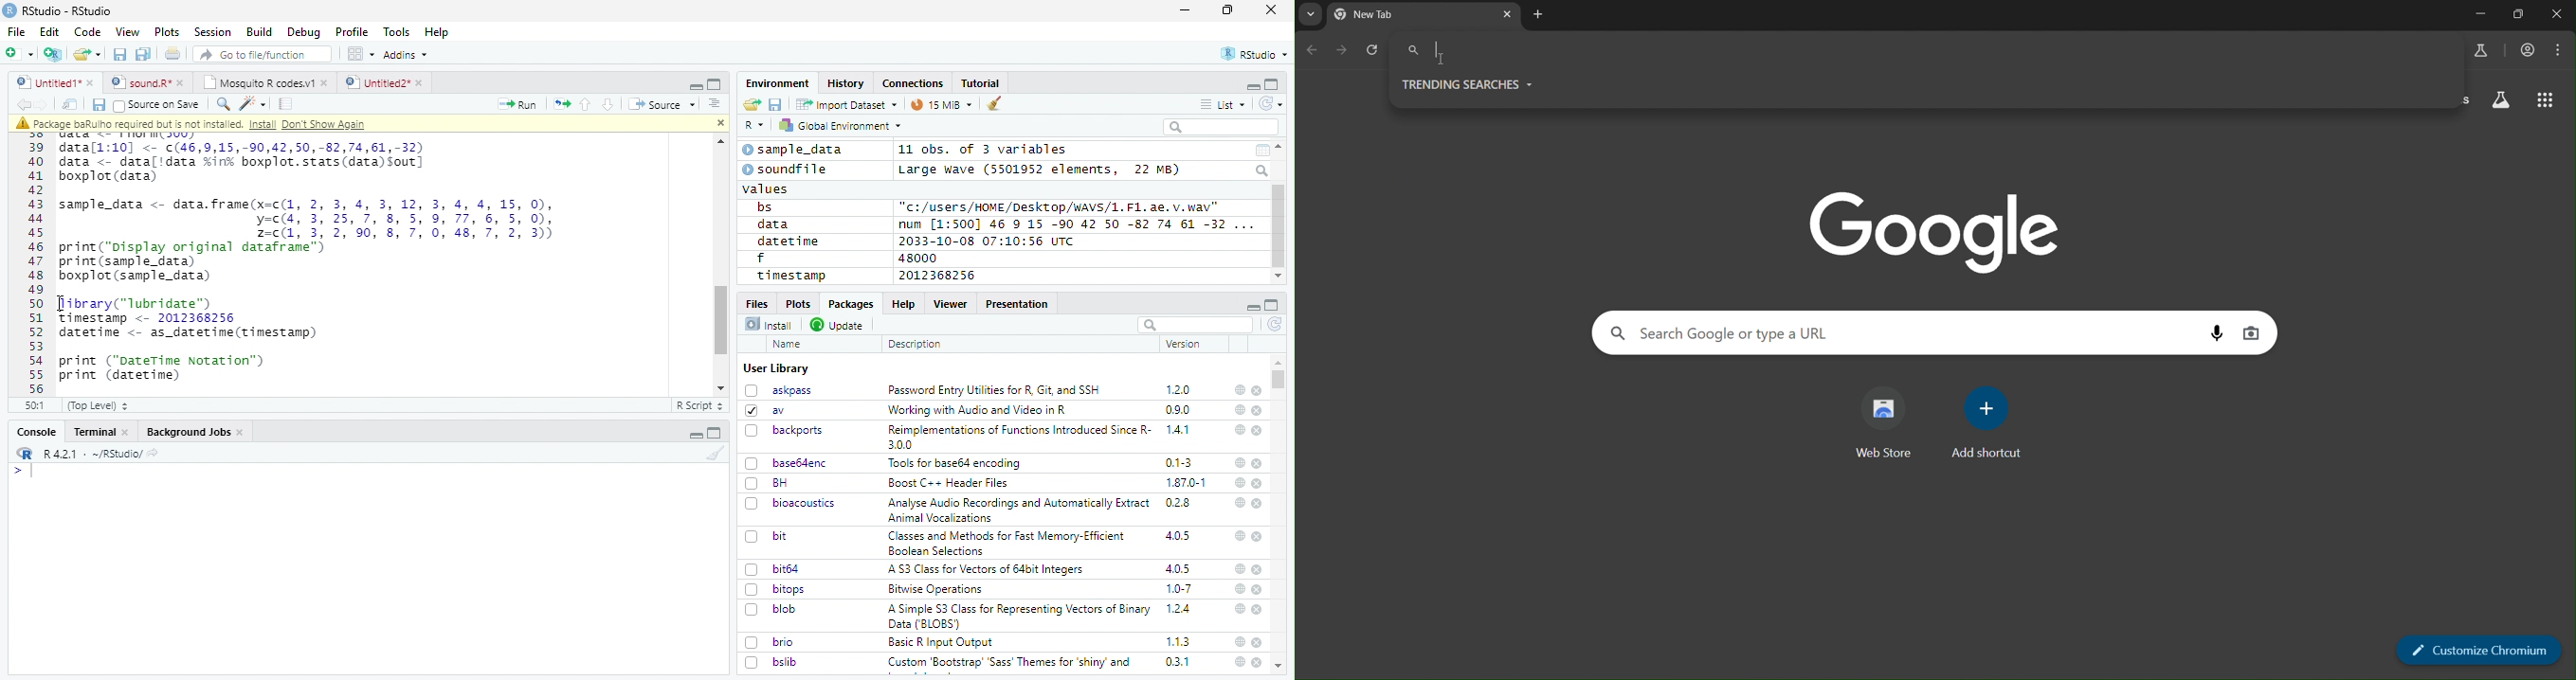 The height and width of the screenshot is (700, 2576). What do you see at coordinates (1239, 662) in the screenshot?
I see `help` at bounding box center [1239, 662].